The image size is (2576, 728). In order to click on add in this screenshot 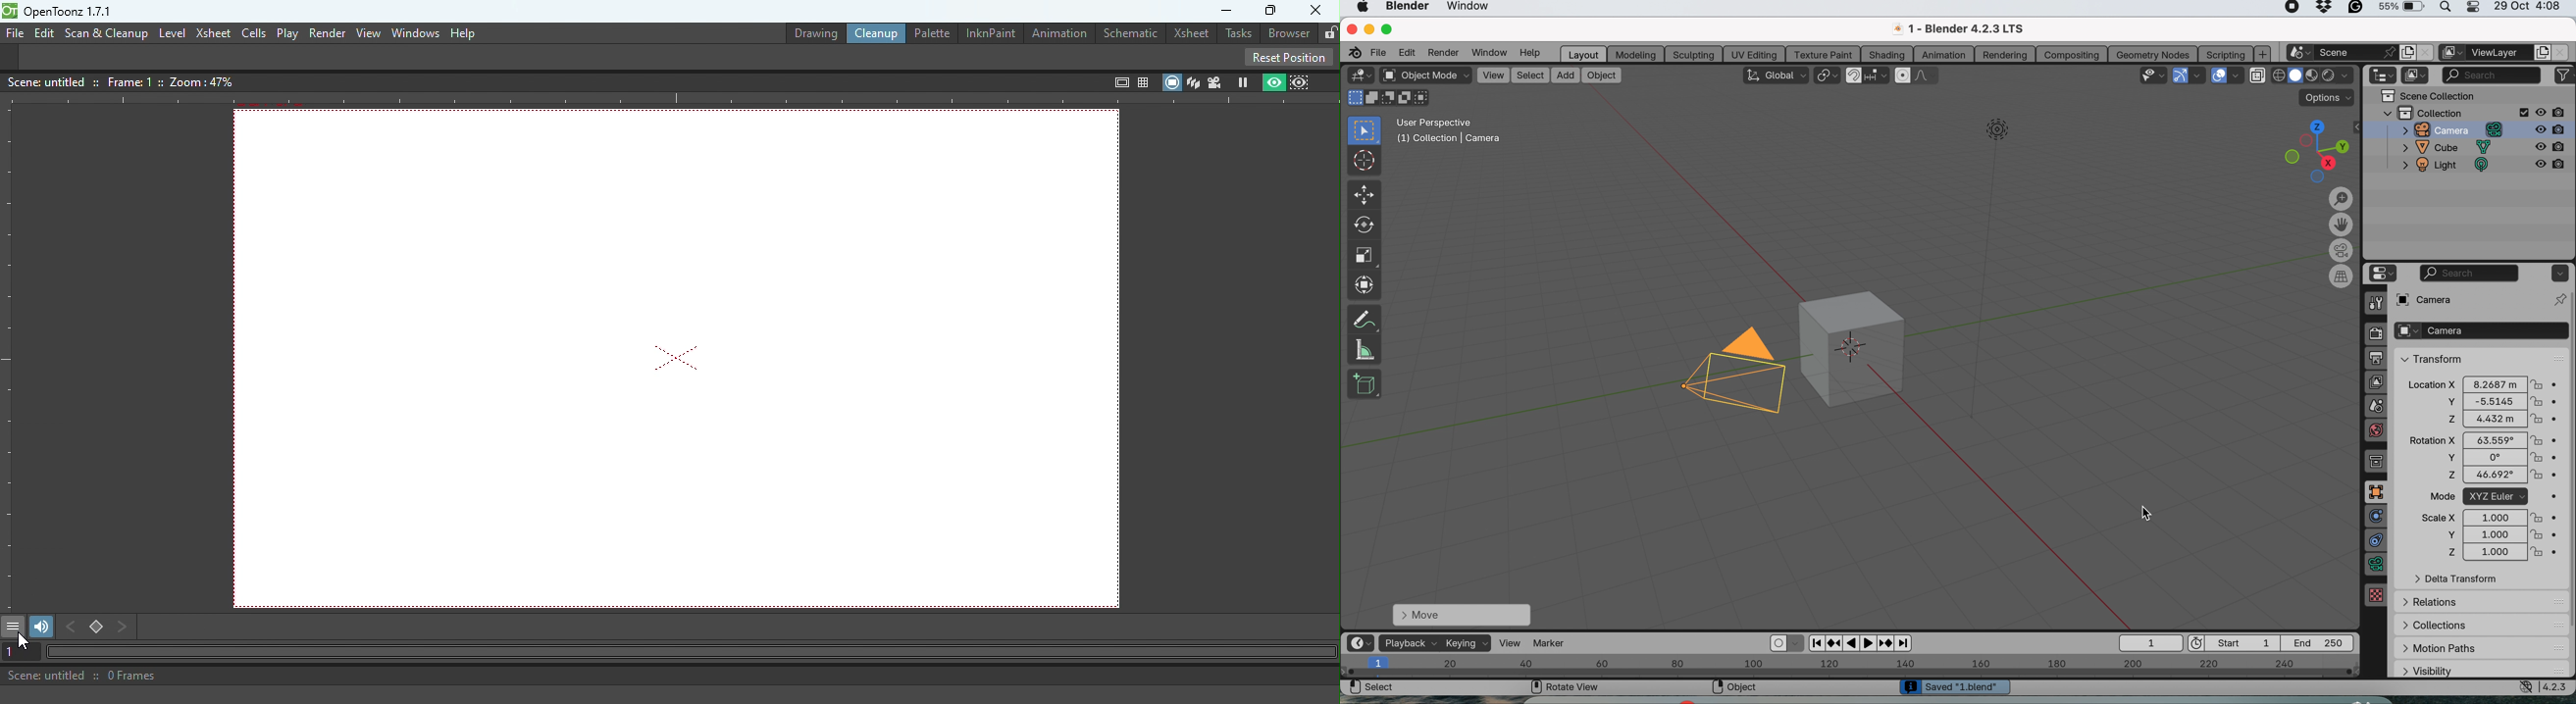, I will do `click(1566, 76)`.